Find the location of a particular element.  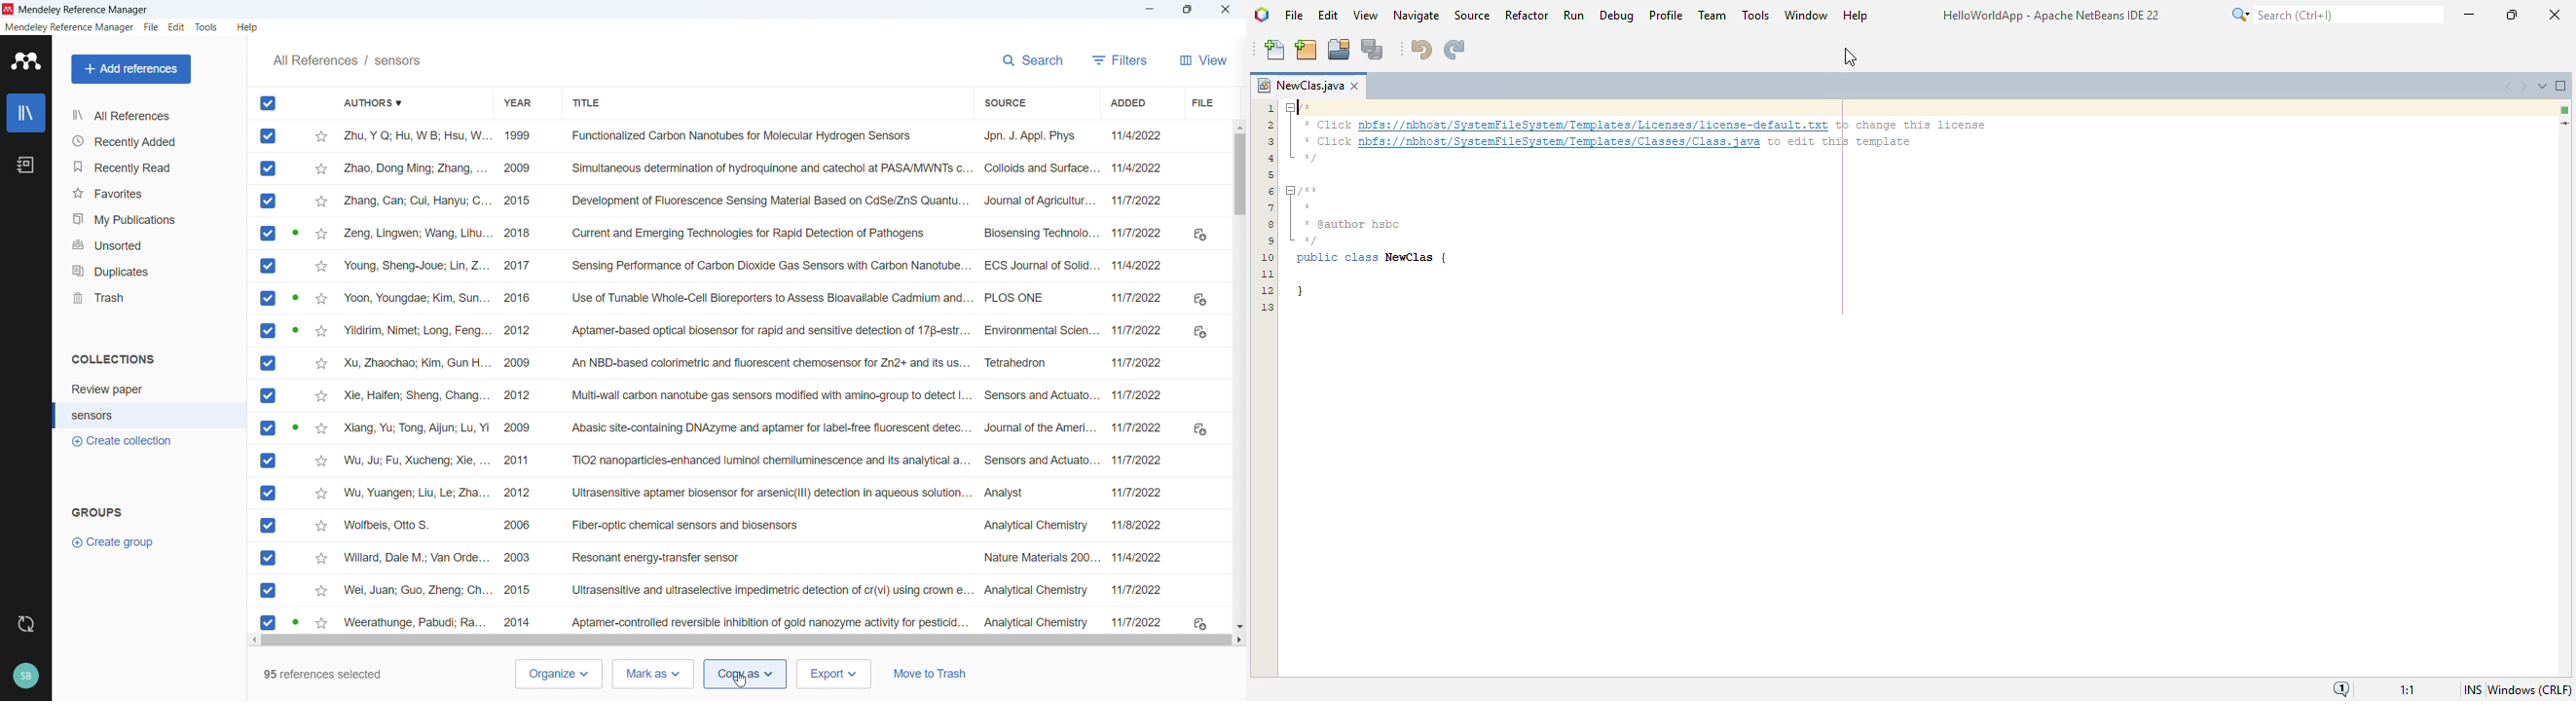

collections is located at coordinates (112, 359).